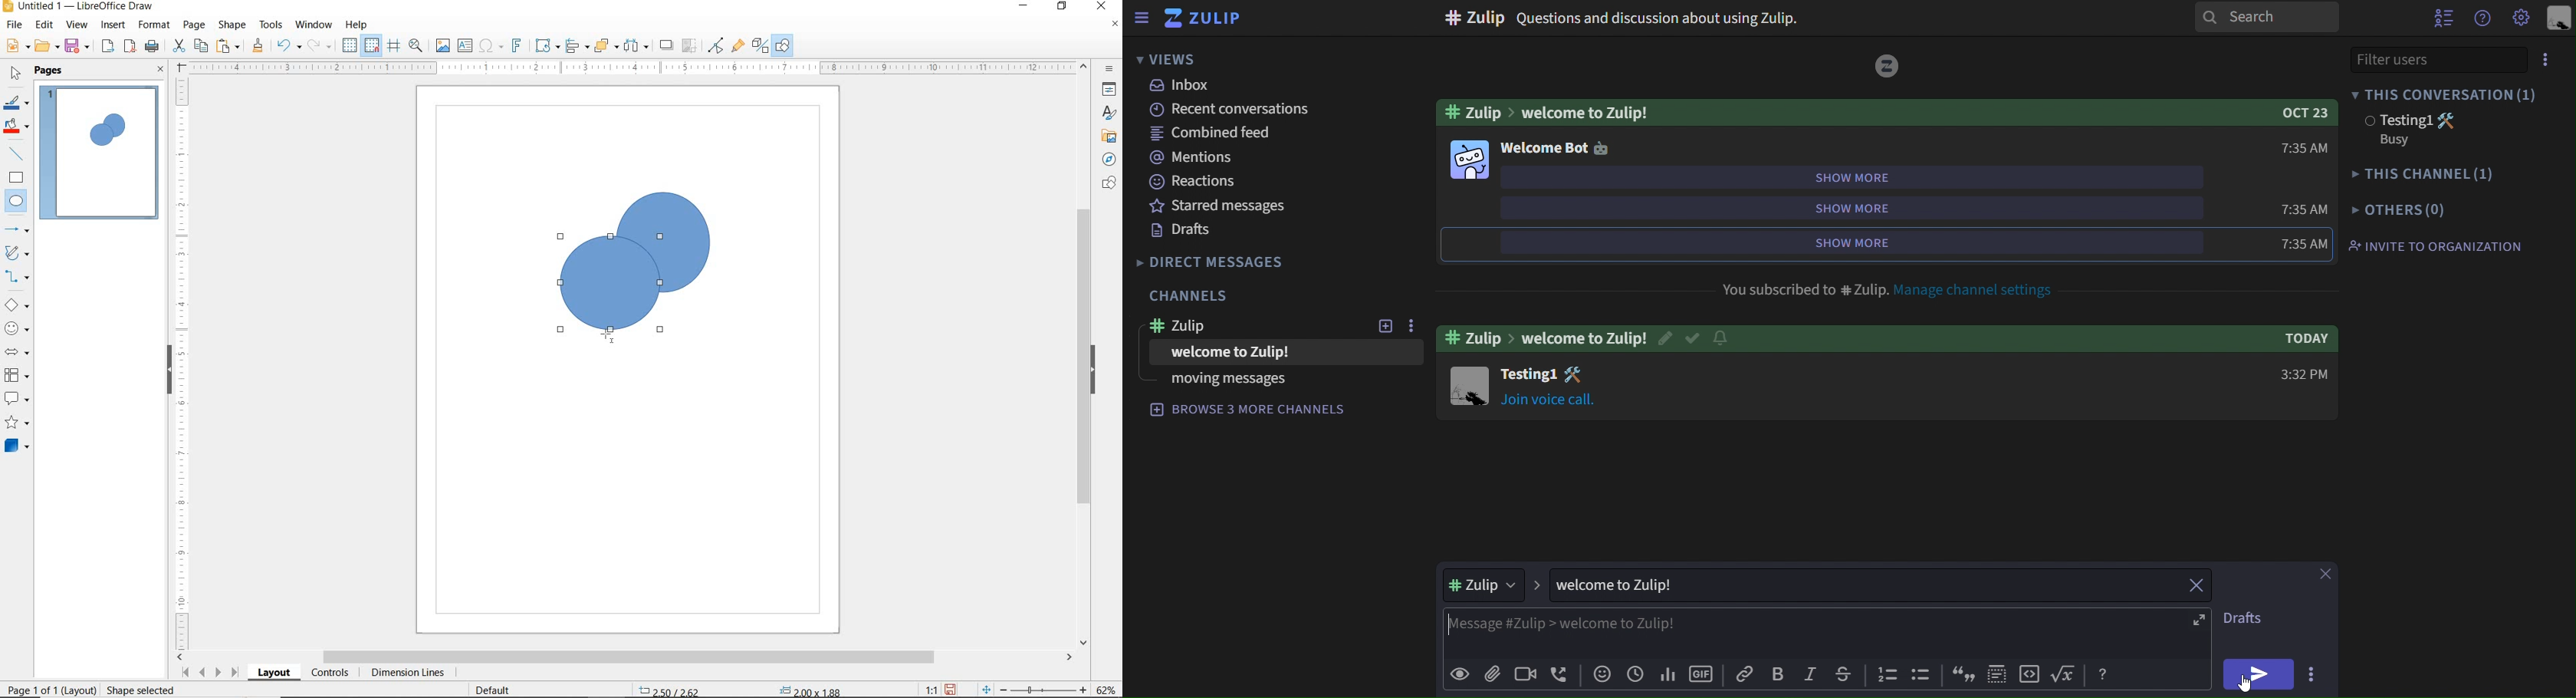 This screenshot has height=700, width=2576. I want to click on more options, so click(2547, 59).